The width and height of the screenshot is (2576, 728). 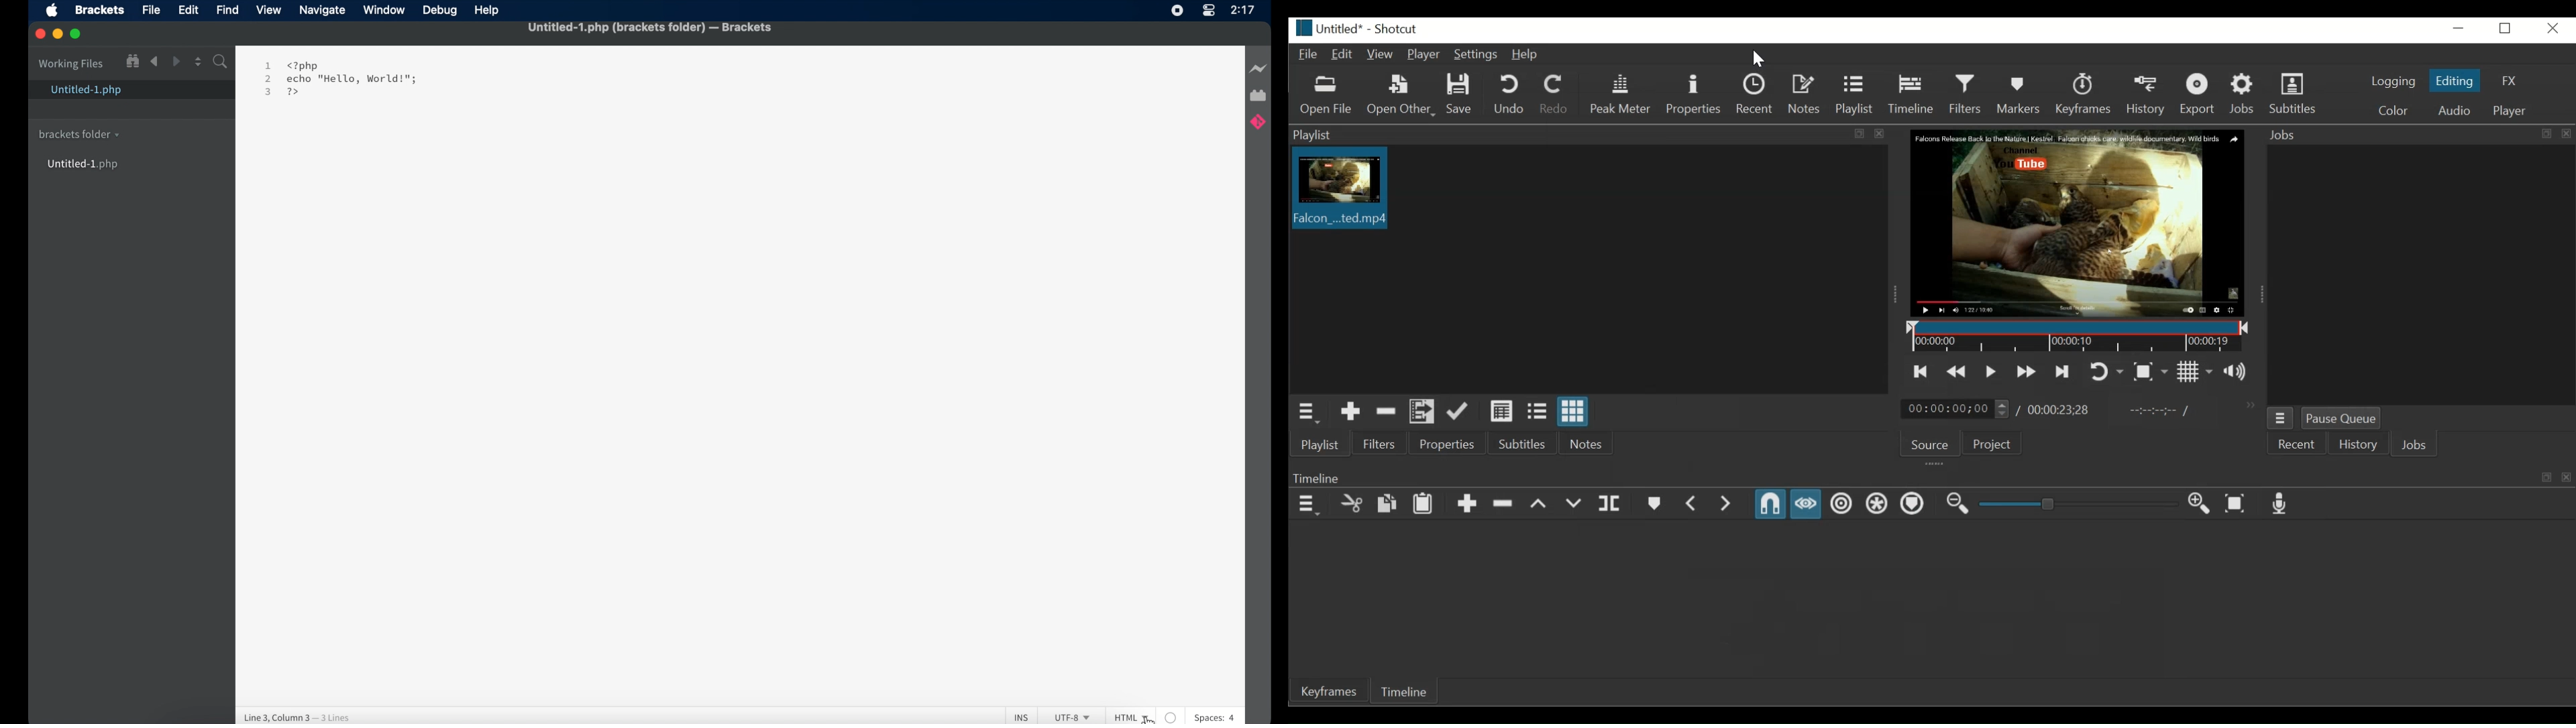 I want to click on Paste, so click(x=1423, y=503).